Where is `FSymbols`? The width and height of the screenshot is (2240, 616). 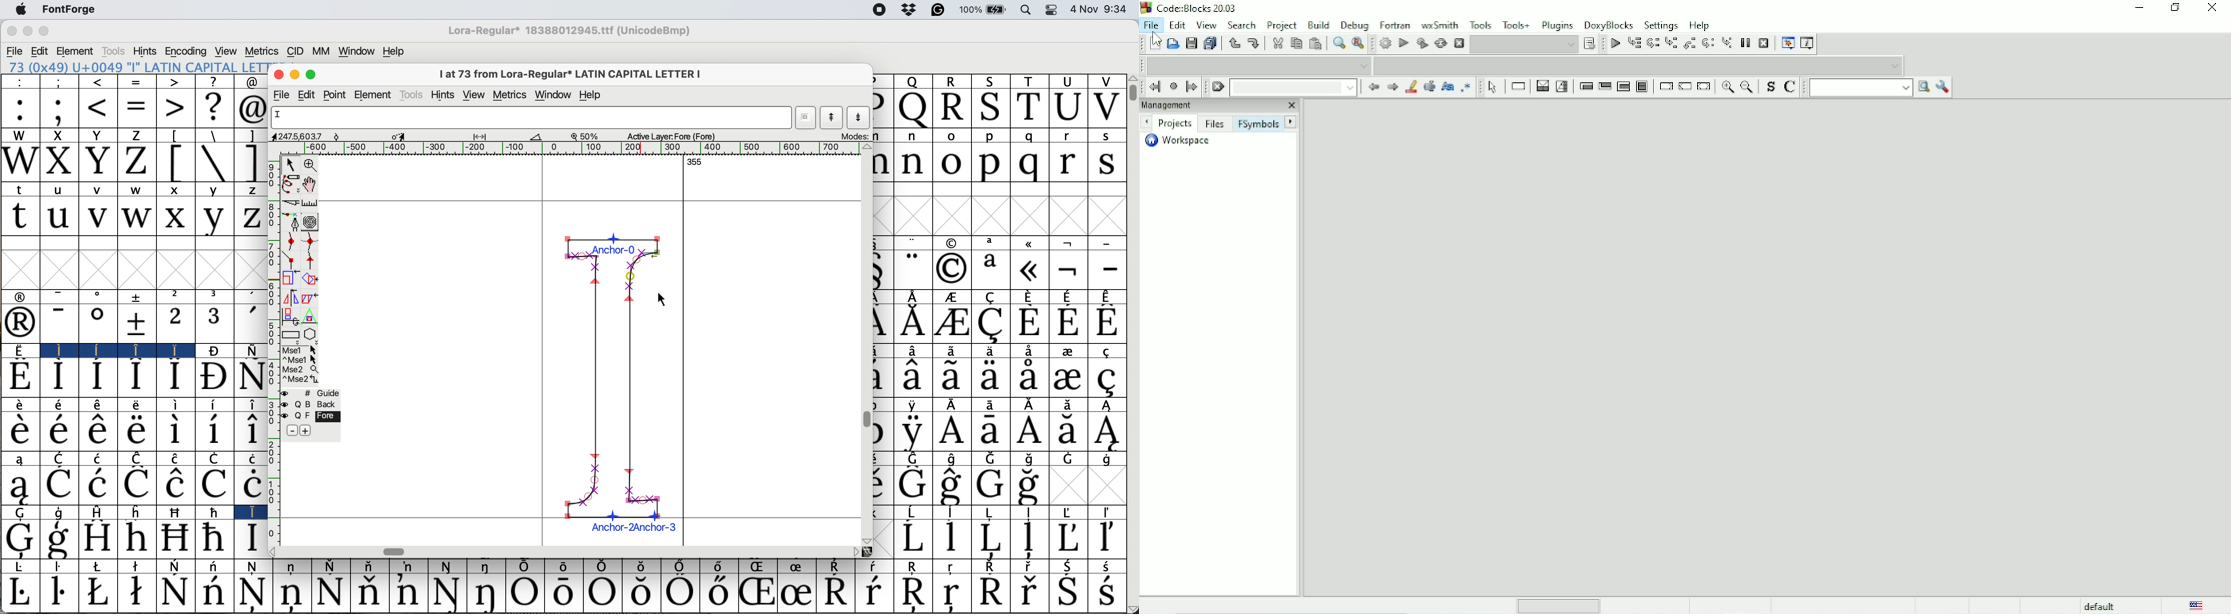
FSymbols is located at coordinates (1258, 124).